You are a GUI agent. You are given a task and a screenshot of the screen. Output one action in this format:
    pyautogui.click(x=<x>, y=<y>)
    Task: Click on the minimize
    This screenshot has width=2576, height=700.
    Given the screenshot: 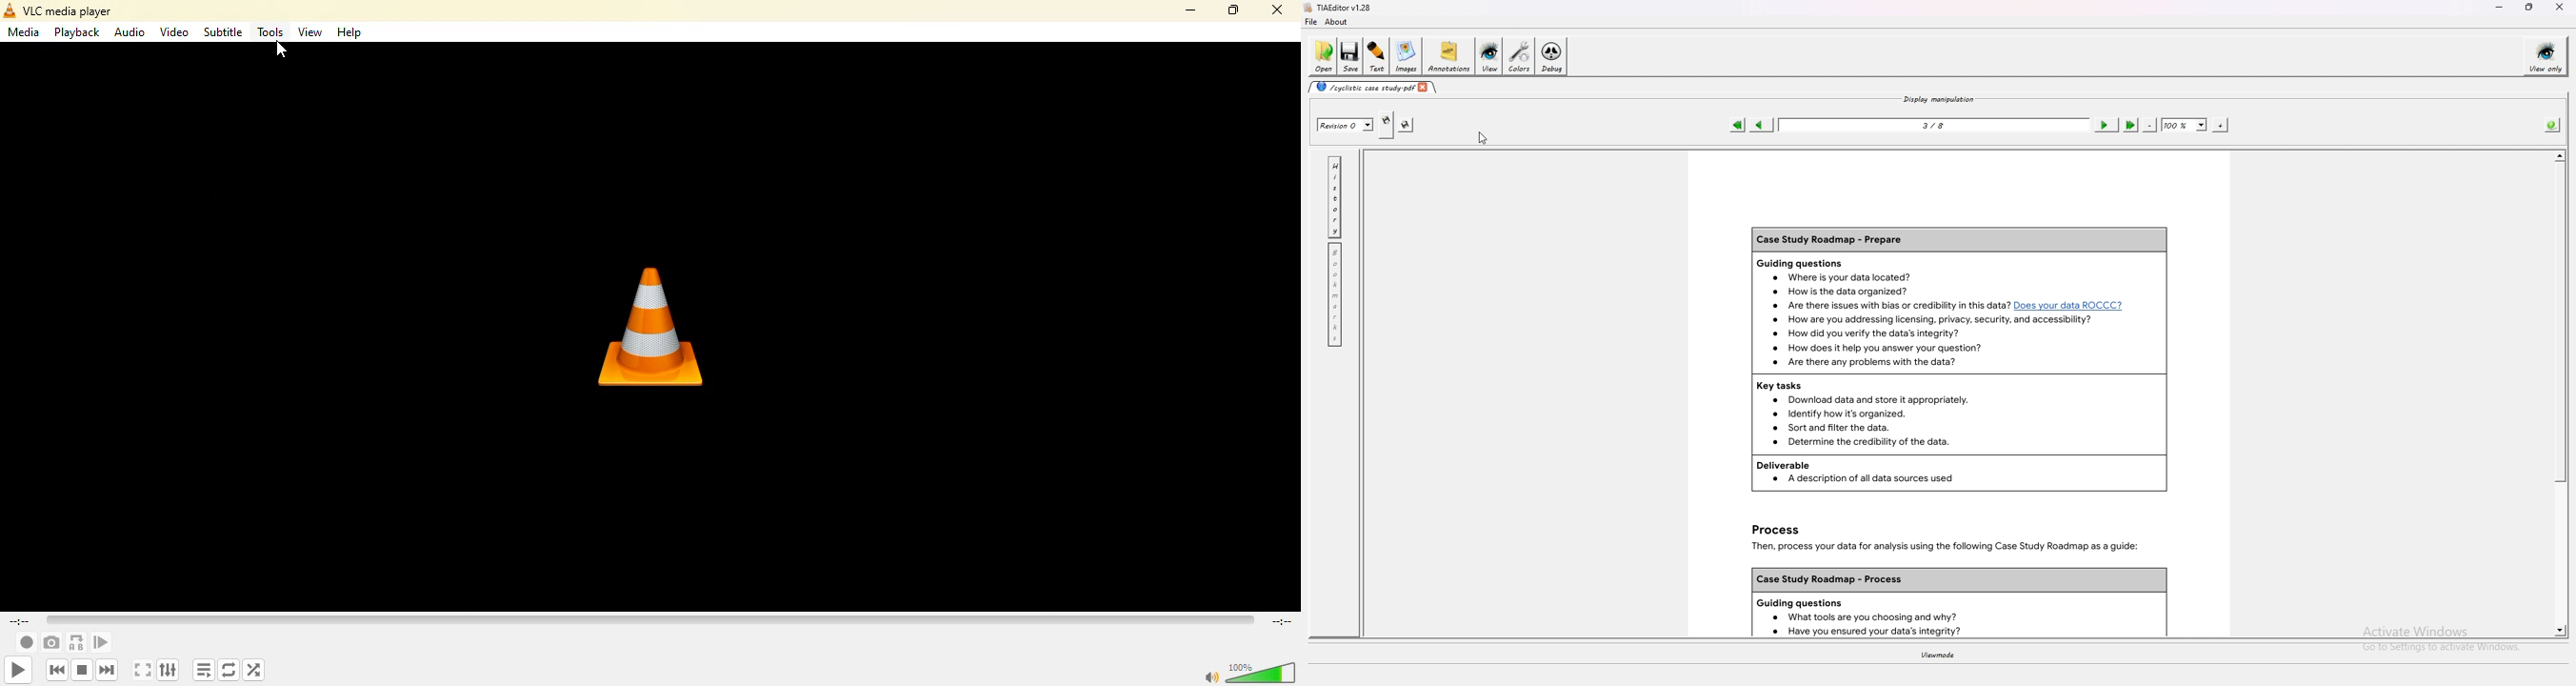 What is the action you would take?
    pyautogui.click(x=1188, y=10)
    